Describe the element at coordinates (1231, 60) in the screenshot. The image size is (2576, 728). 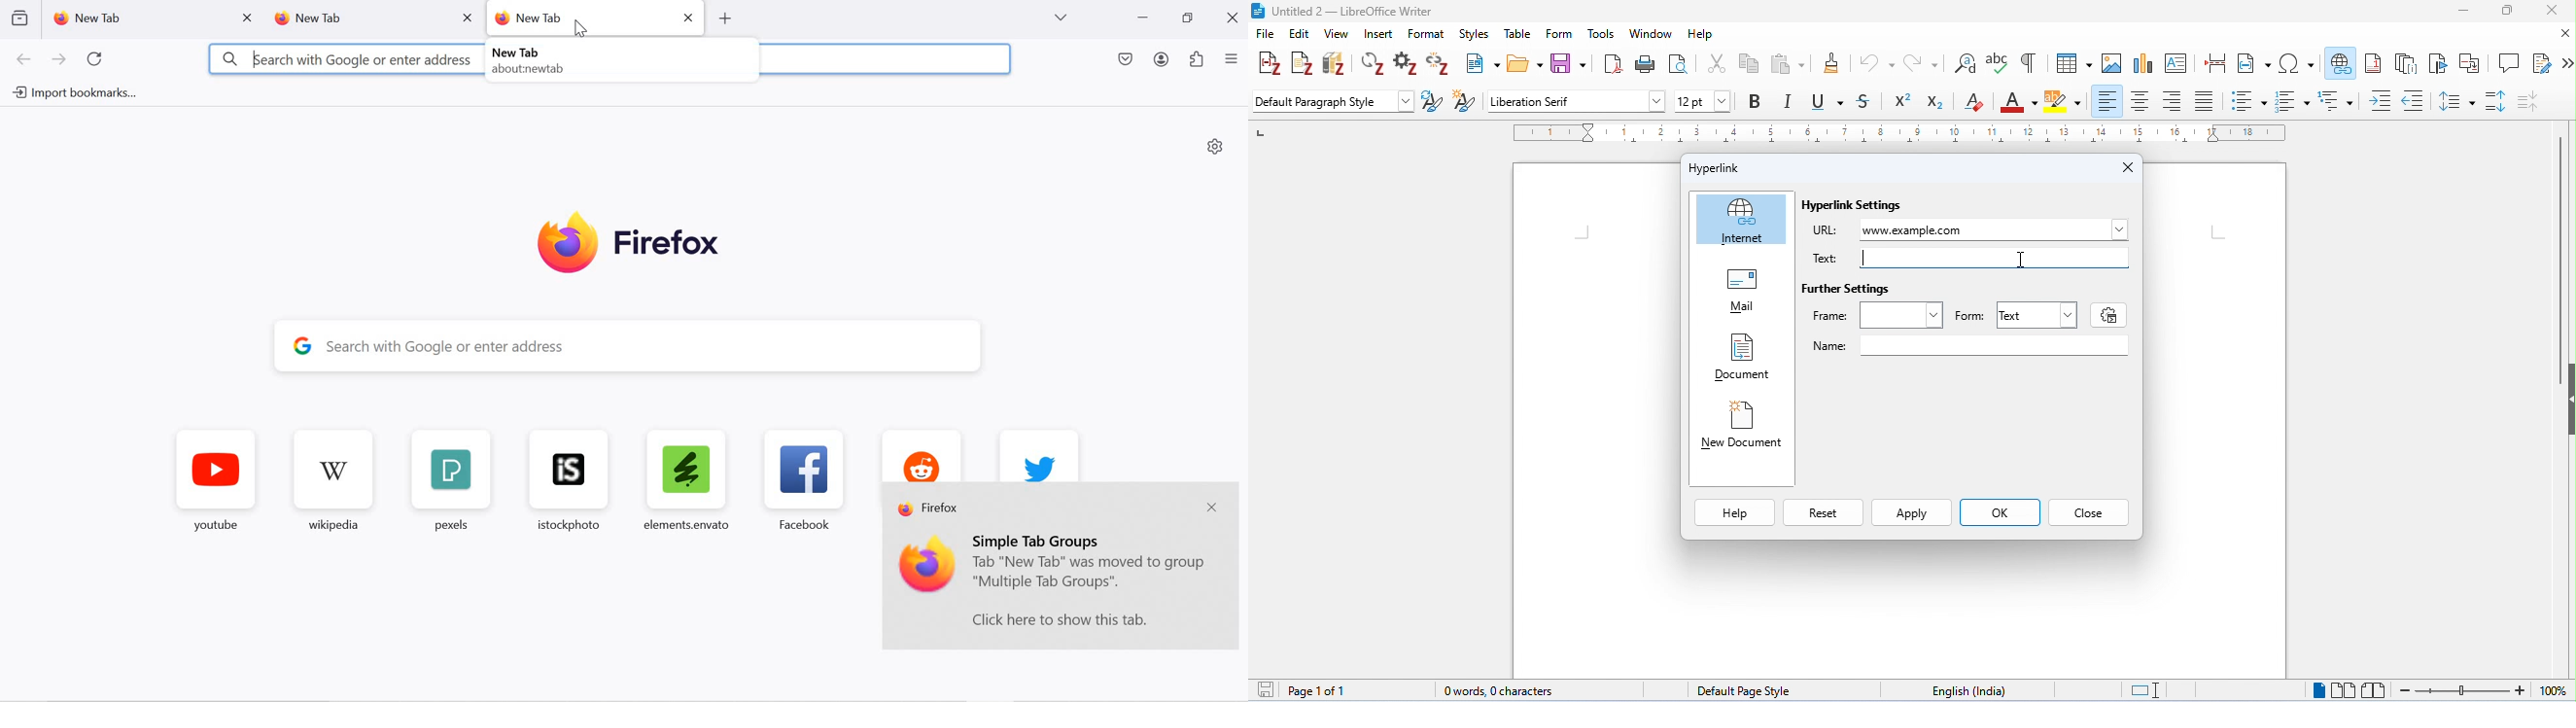
I see `application menu` at that location.